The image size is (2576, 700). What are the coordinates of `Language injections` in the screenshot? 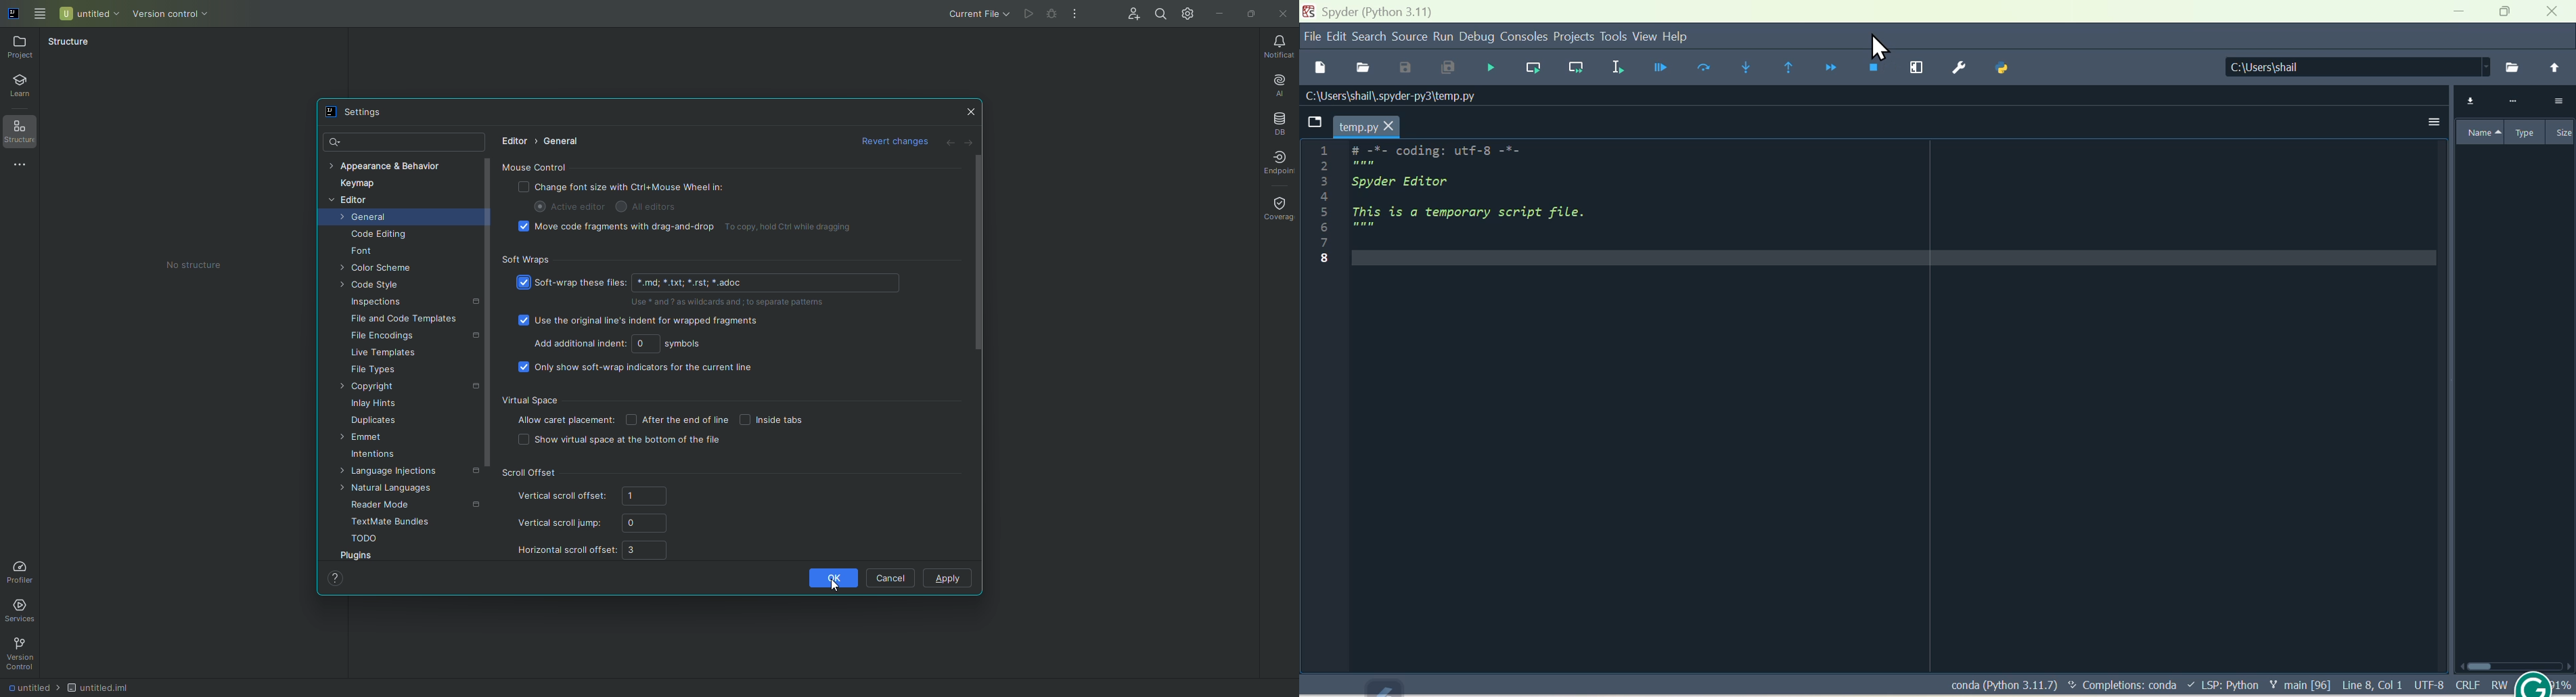 It's located at (387, 471).